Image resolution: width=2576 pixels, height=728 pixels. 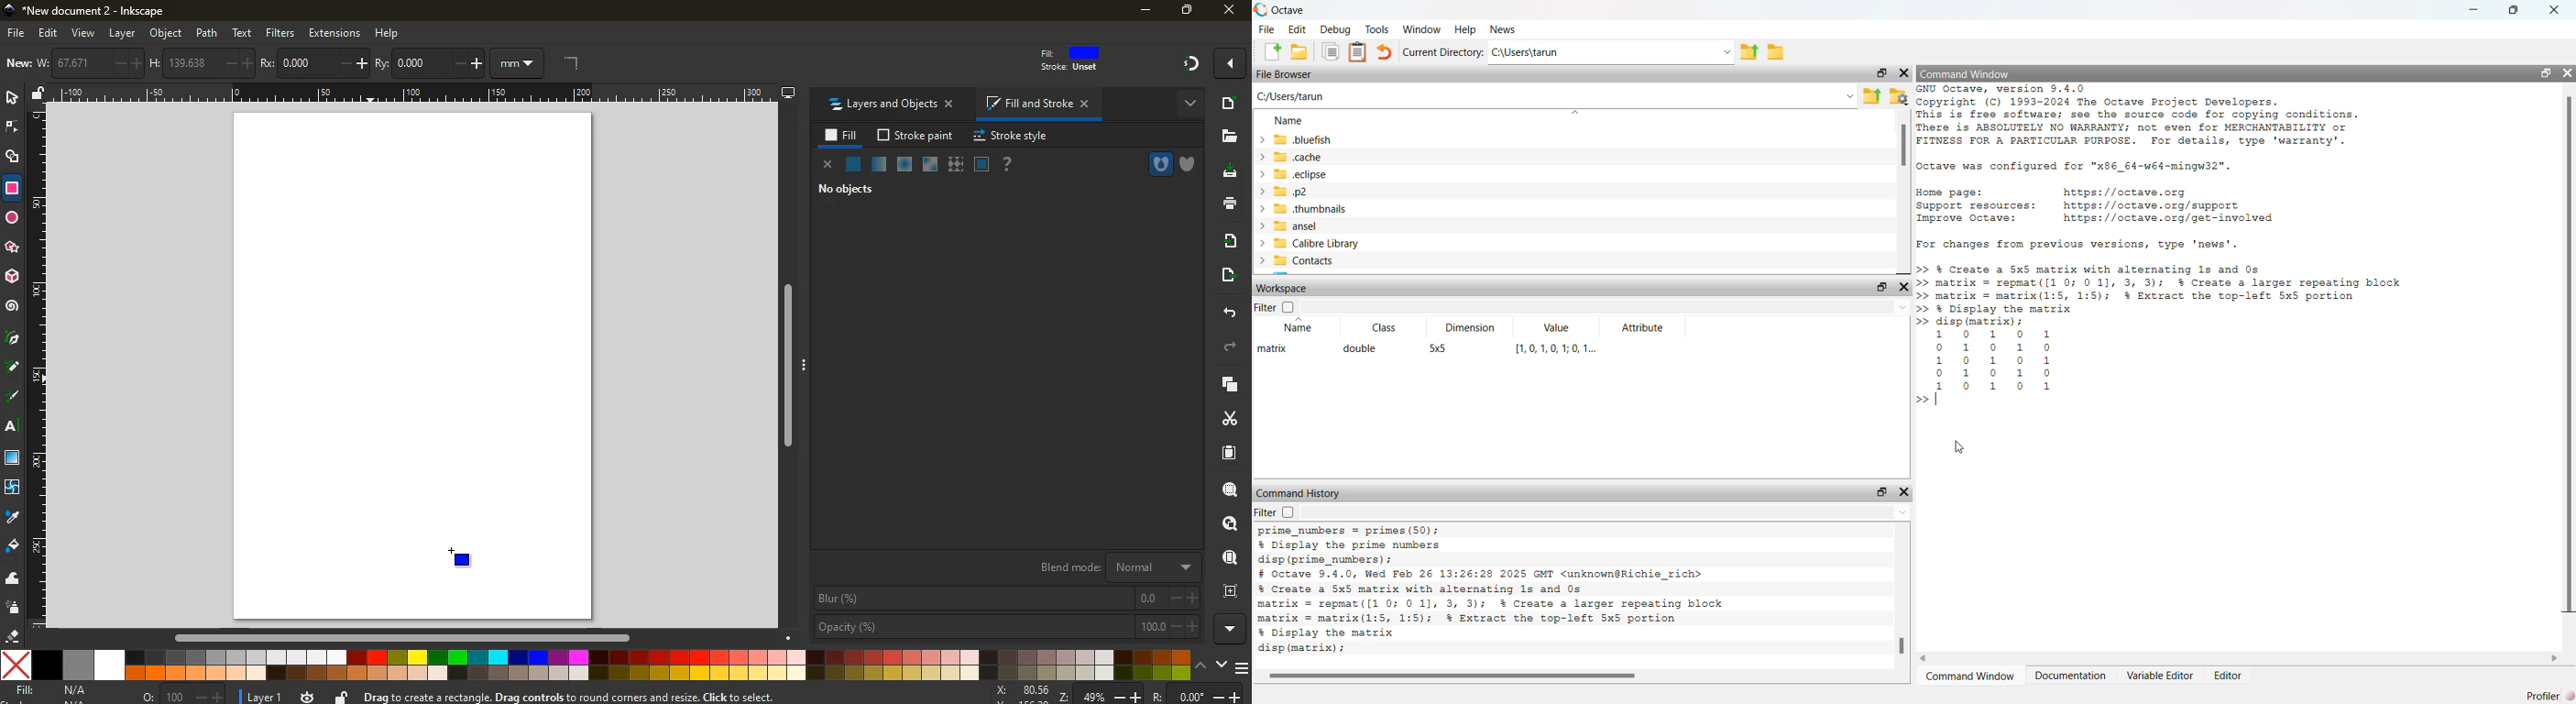 What do you see at coordinates (1882, 491) in the screenshot?
I see `open in separate window` at bounding box center [1882, 491].